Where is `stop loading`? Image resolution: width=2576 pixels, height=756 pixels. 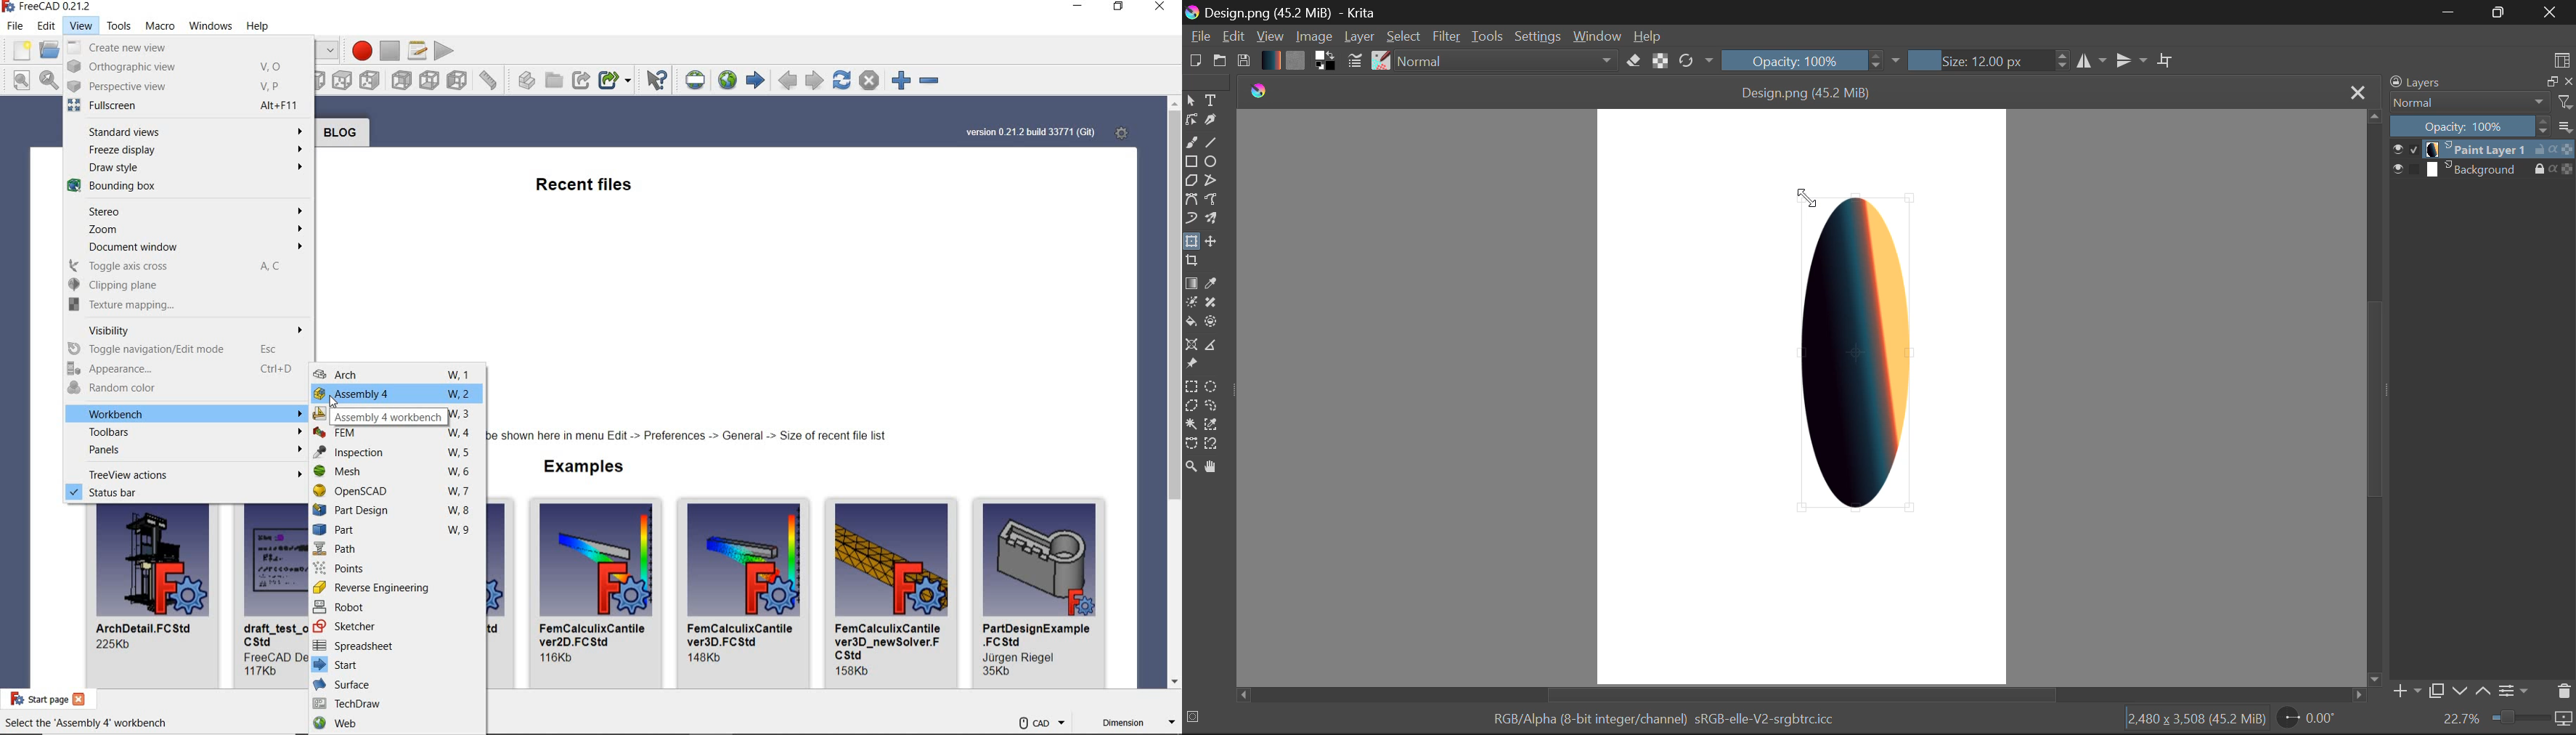
stop loading is located at coordinates (869, 80).